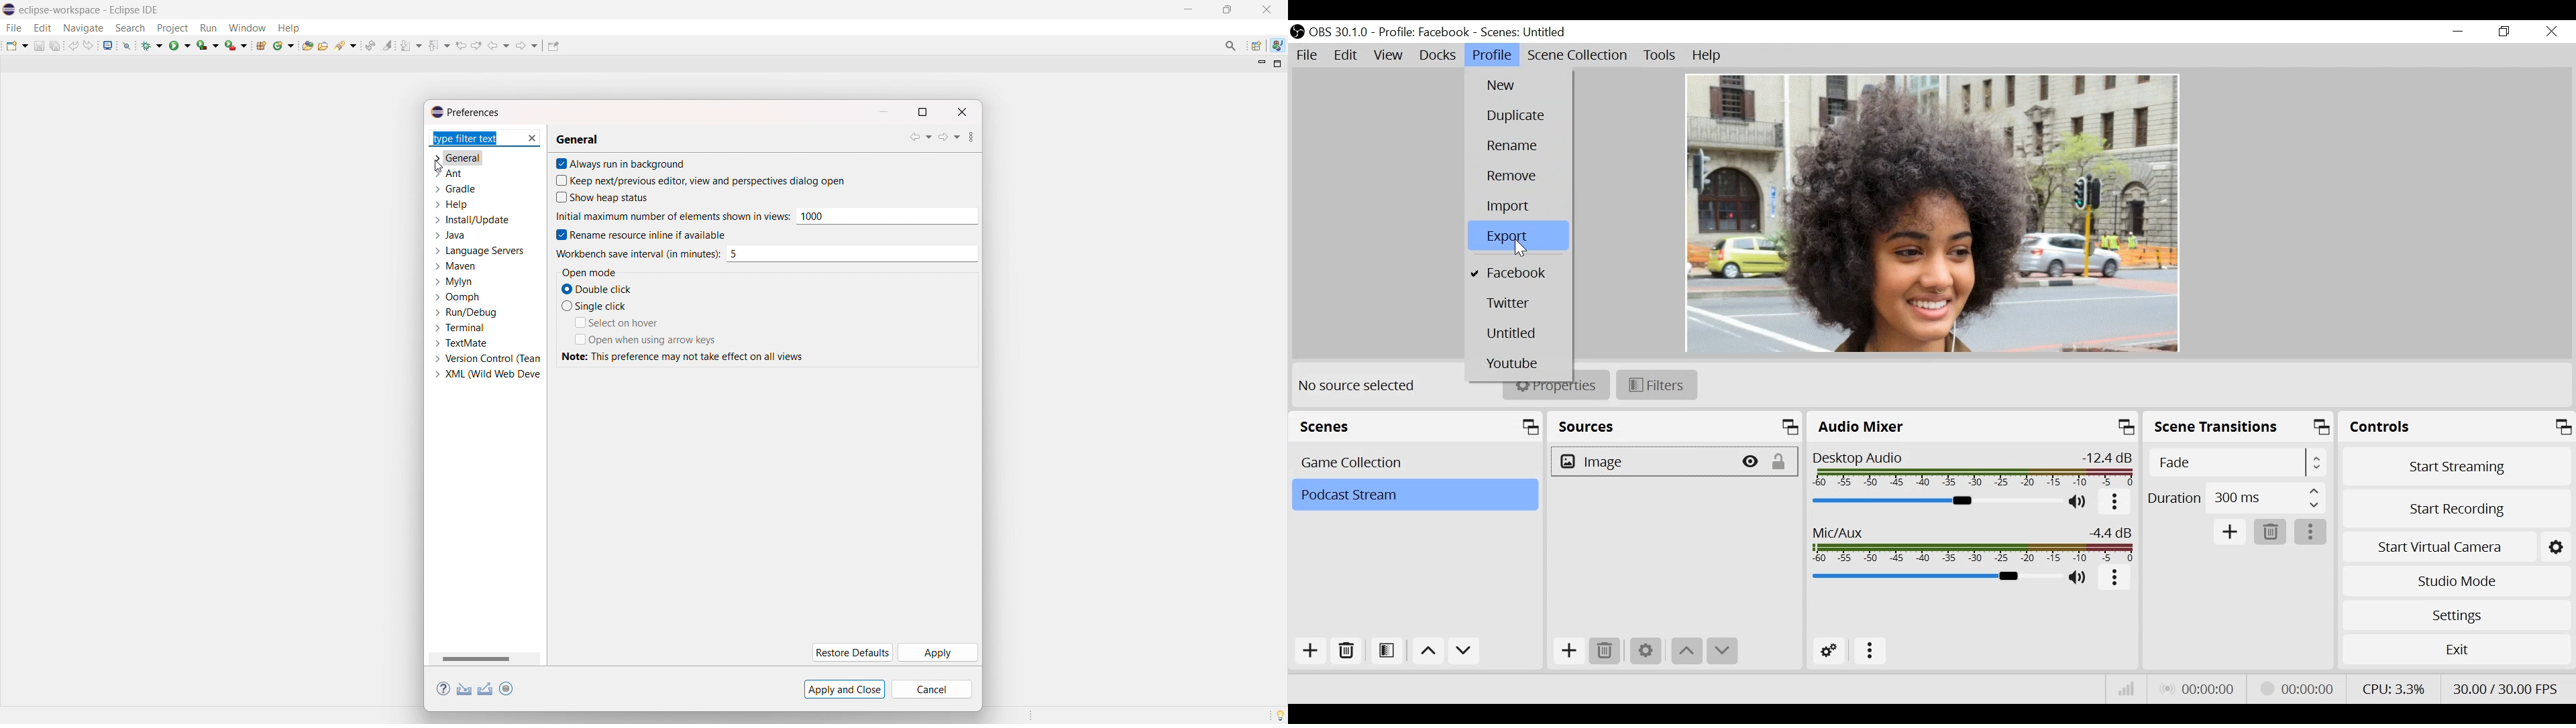 The image size is (2576, 728). What do you see at coordinates (457, 158) in the screenshot?
I see `general` at bounding box center [457, 158].